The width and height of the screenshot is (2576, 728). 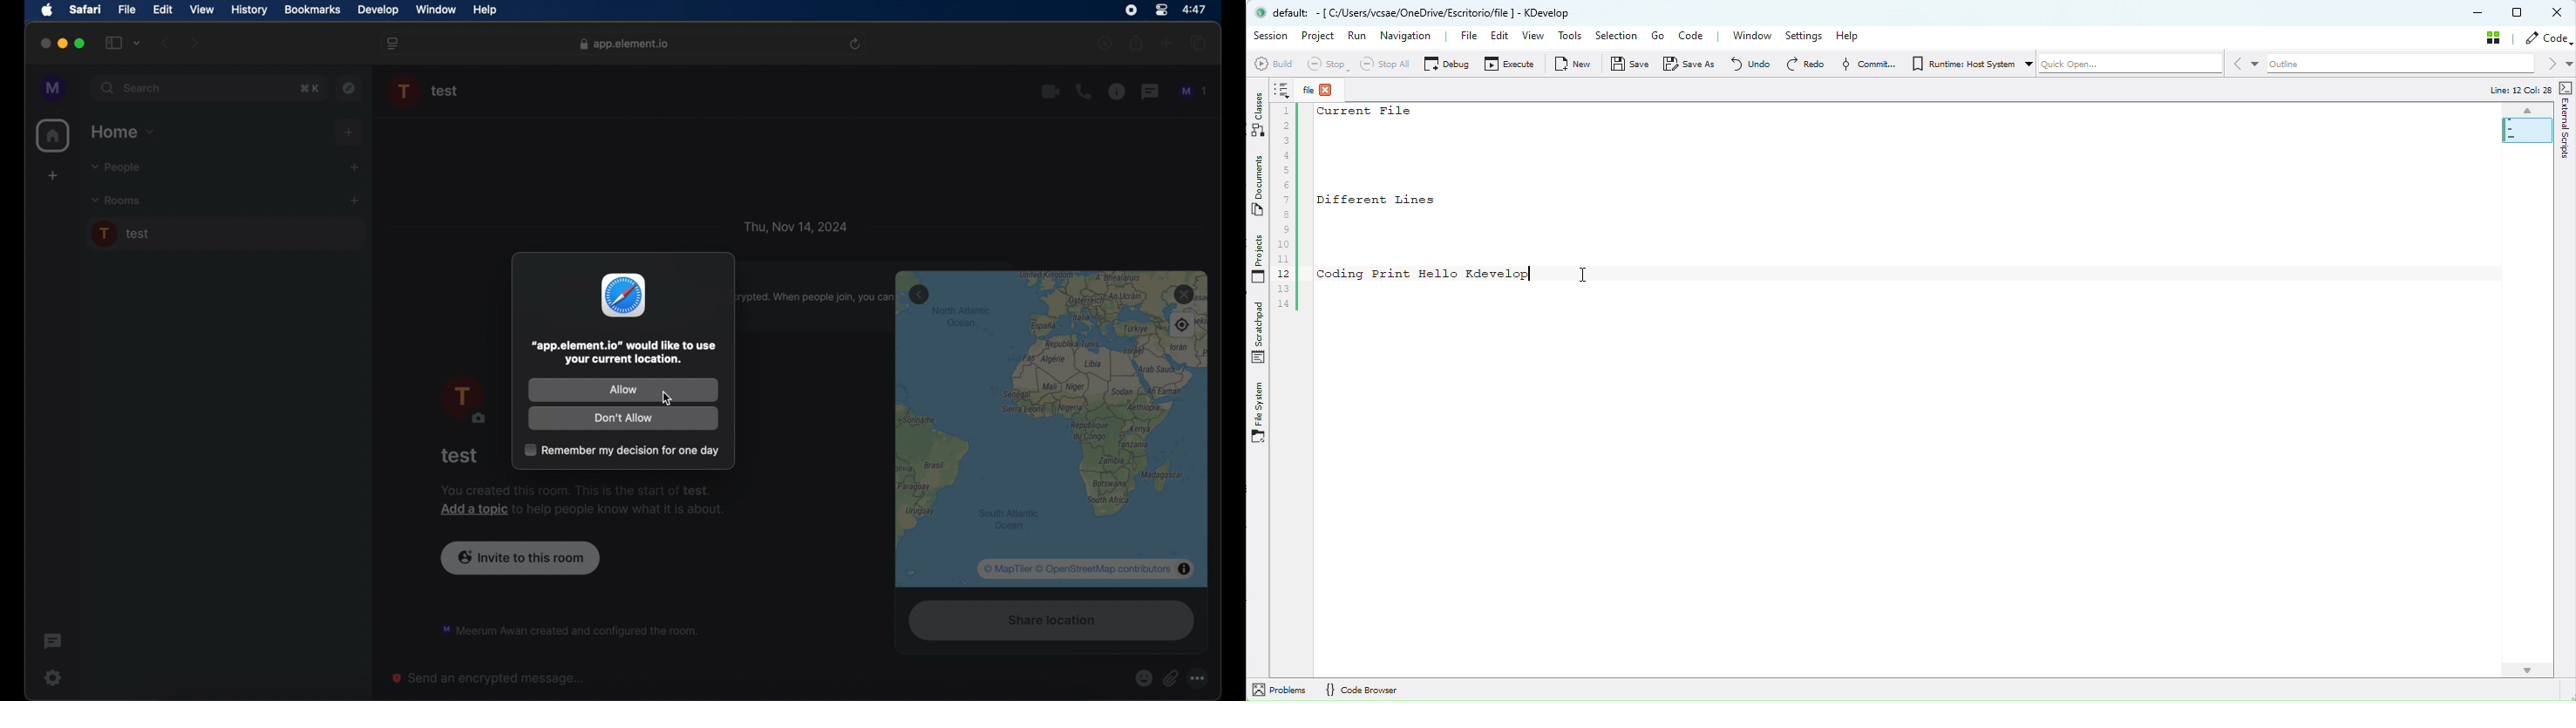 I want to click on profile, so click(x=54, y=88).